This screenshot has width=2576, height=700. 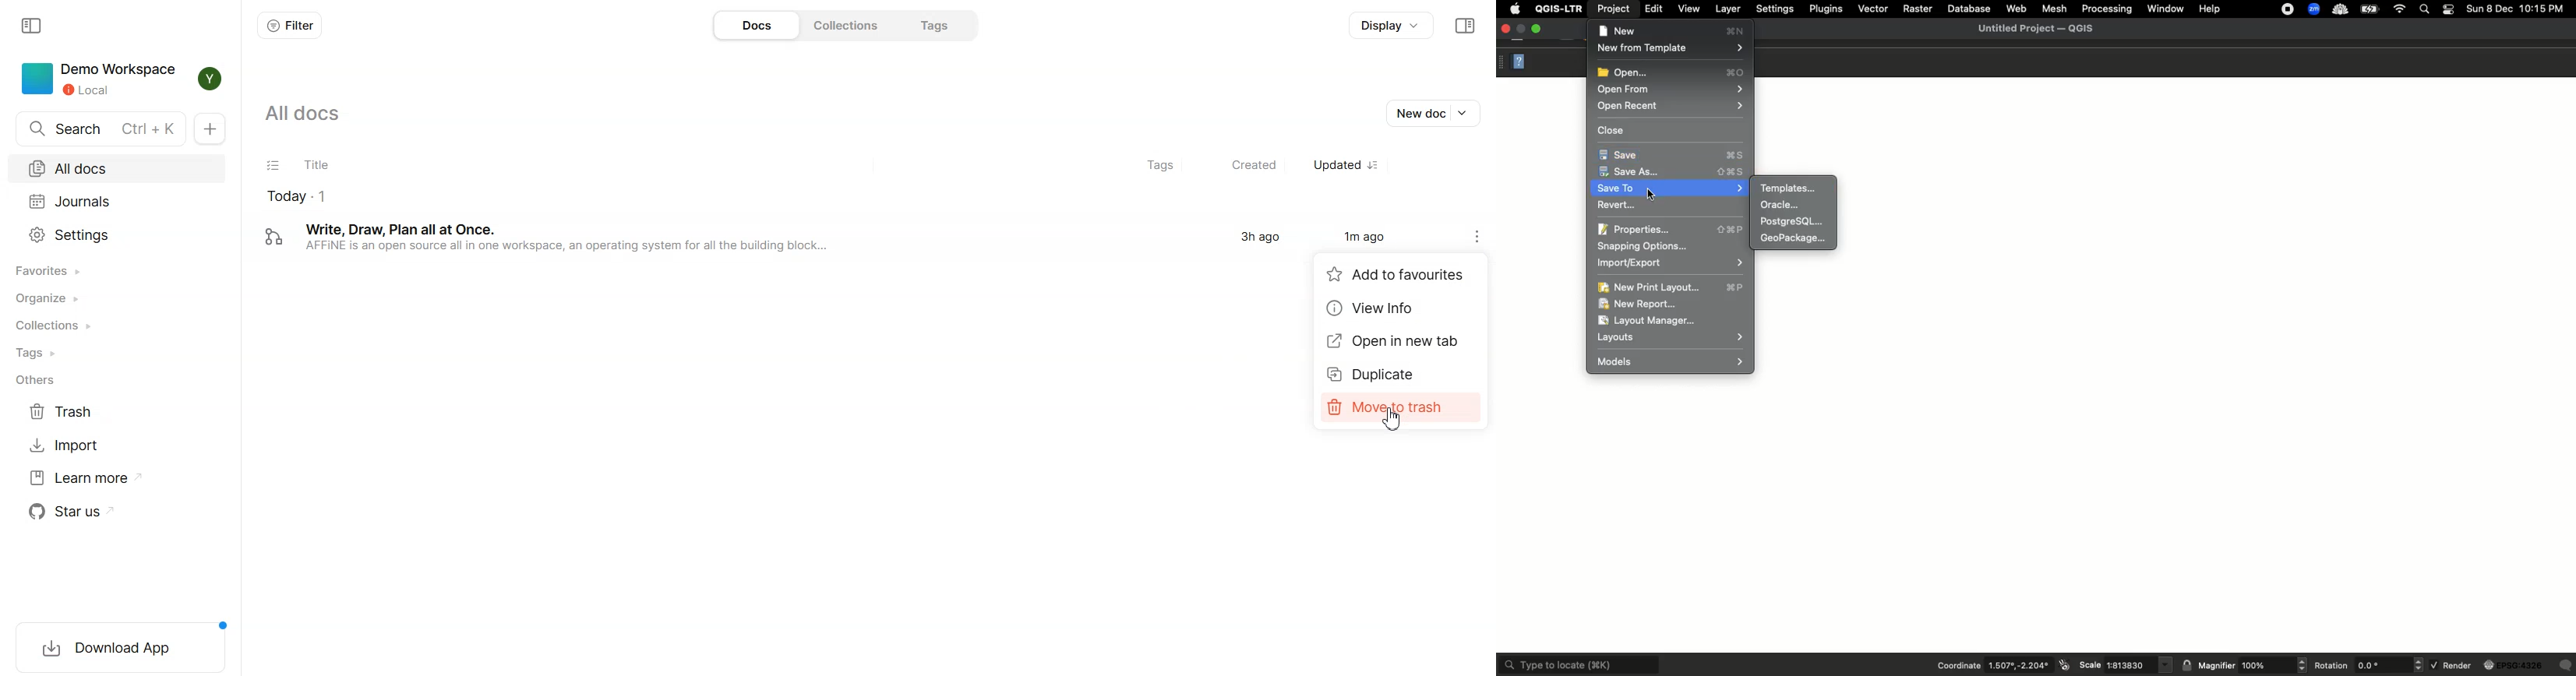 What do you see at coordinates (2055, 9) in the screenshot?
I see `Mesh` at bounding box center [2055, 9].